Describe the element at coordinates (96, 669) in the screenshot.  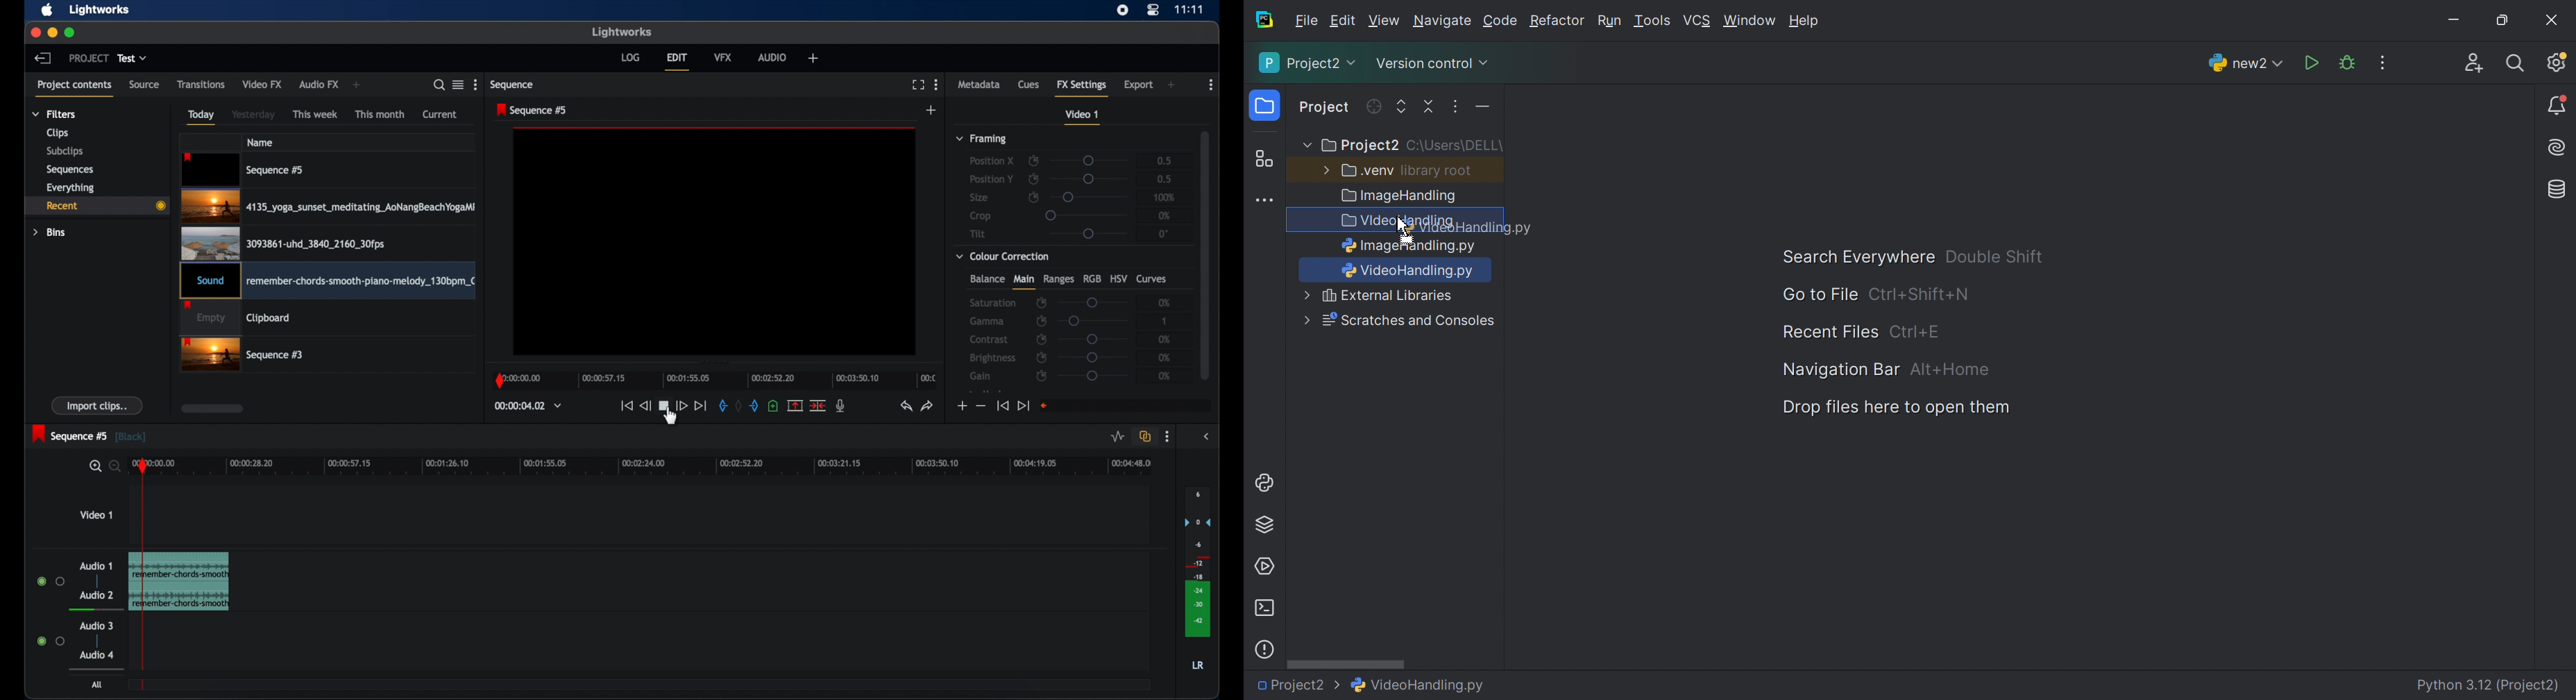
I see `audio 4` at that location.